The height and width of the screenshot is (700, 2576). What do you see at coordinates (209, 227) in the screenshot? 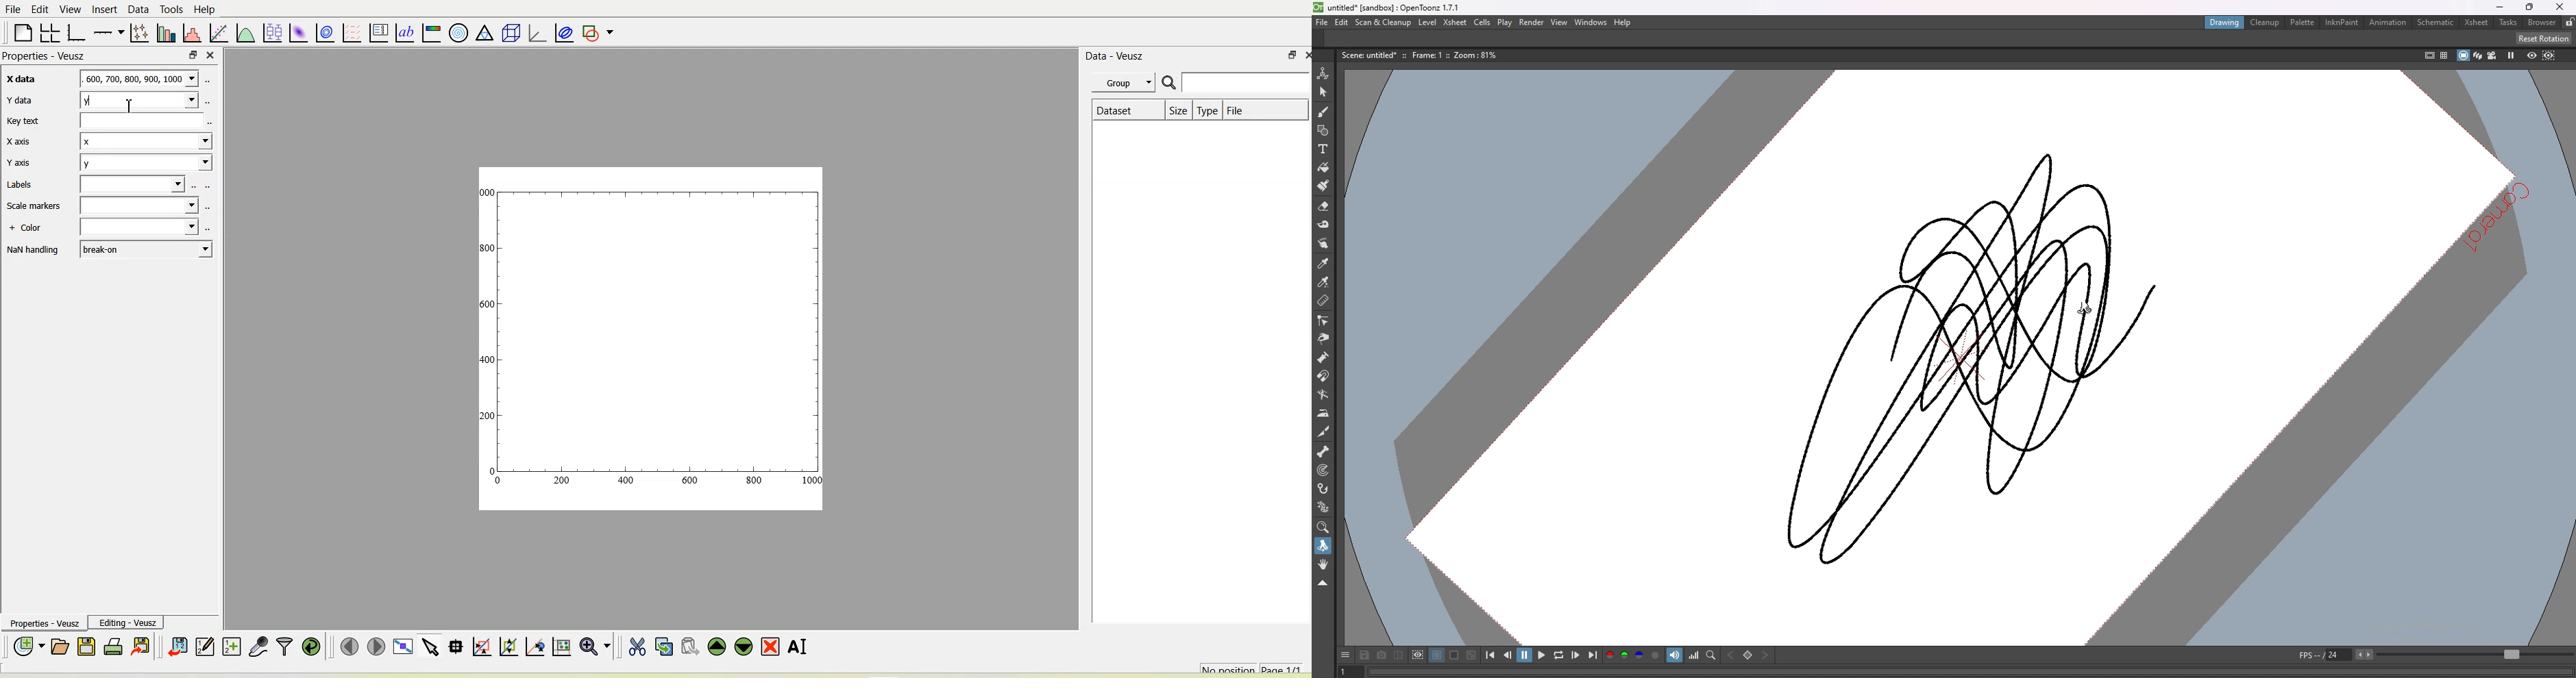
I see `select using dataset browser` at bounding box center [209, 227].